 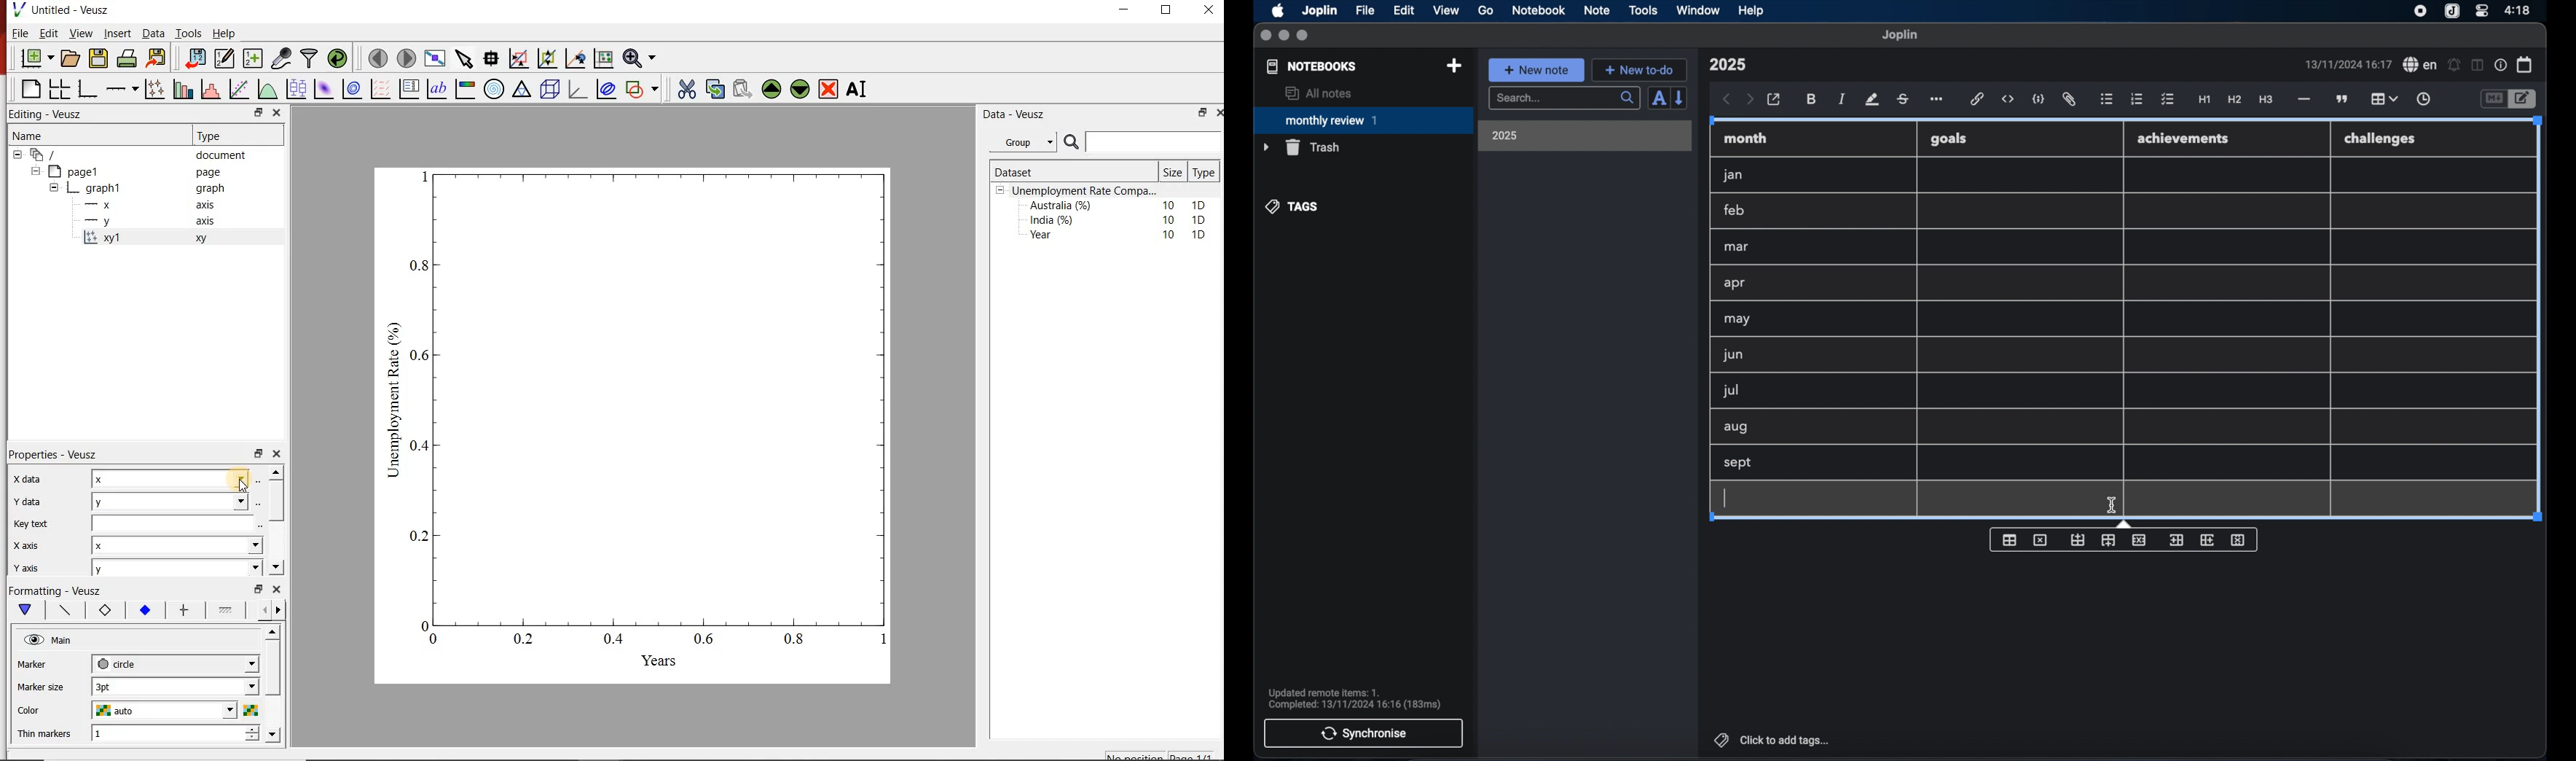 What do you see at coordinates (1775, 100) in the screenshot?
I see `open in external editor` at bounding box center [1775, 100].